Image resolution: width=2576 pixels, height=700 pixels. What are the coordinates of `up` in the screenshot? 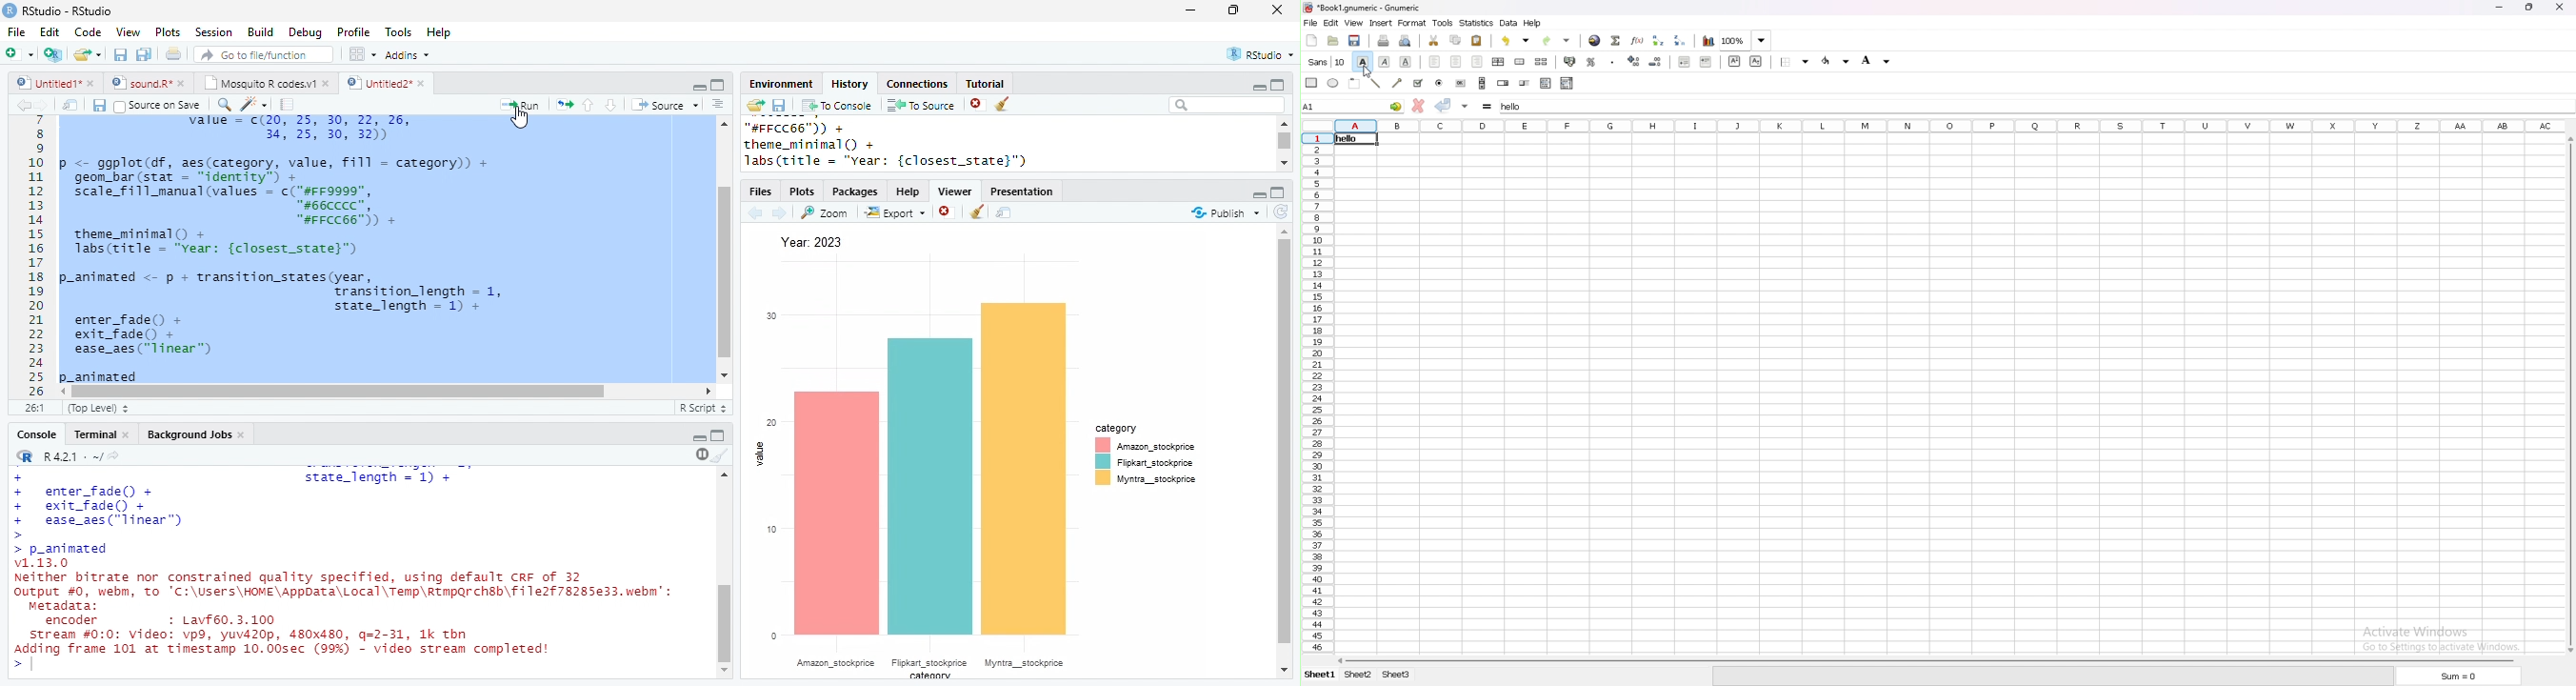 It's located at (589, 106).